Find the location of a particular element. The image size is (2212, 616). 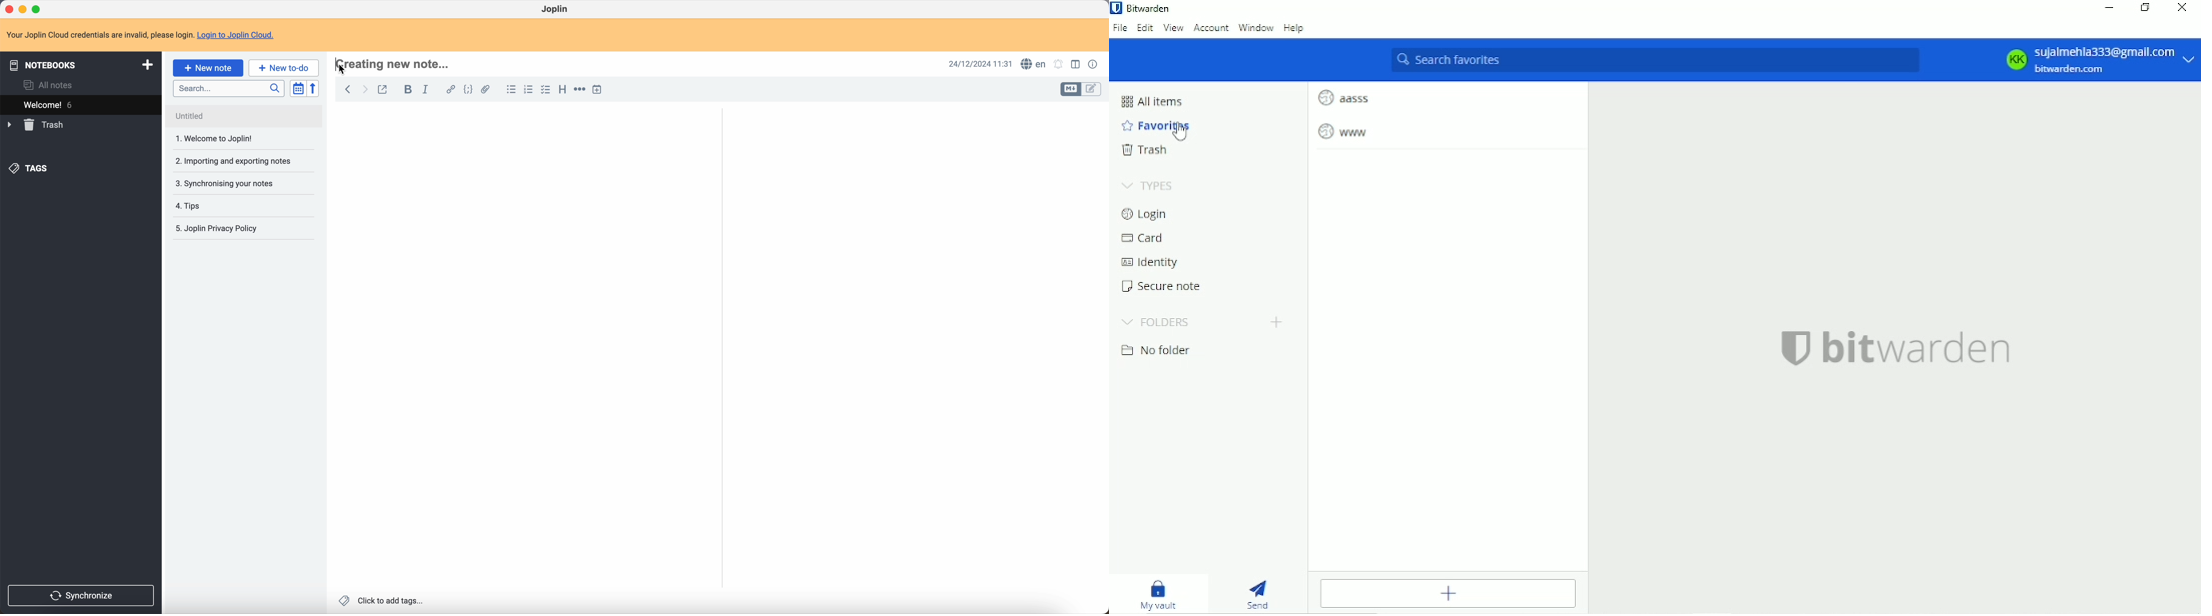

horizontal rule is located at coordinates (580, 89).